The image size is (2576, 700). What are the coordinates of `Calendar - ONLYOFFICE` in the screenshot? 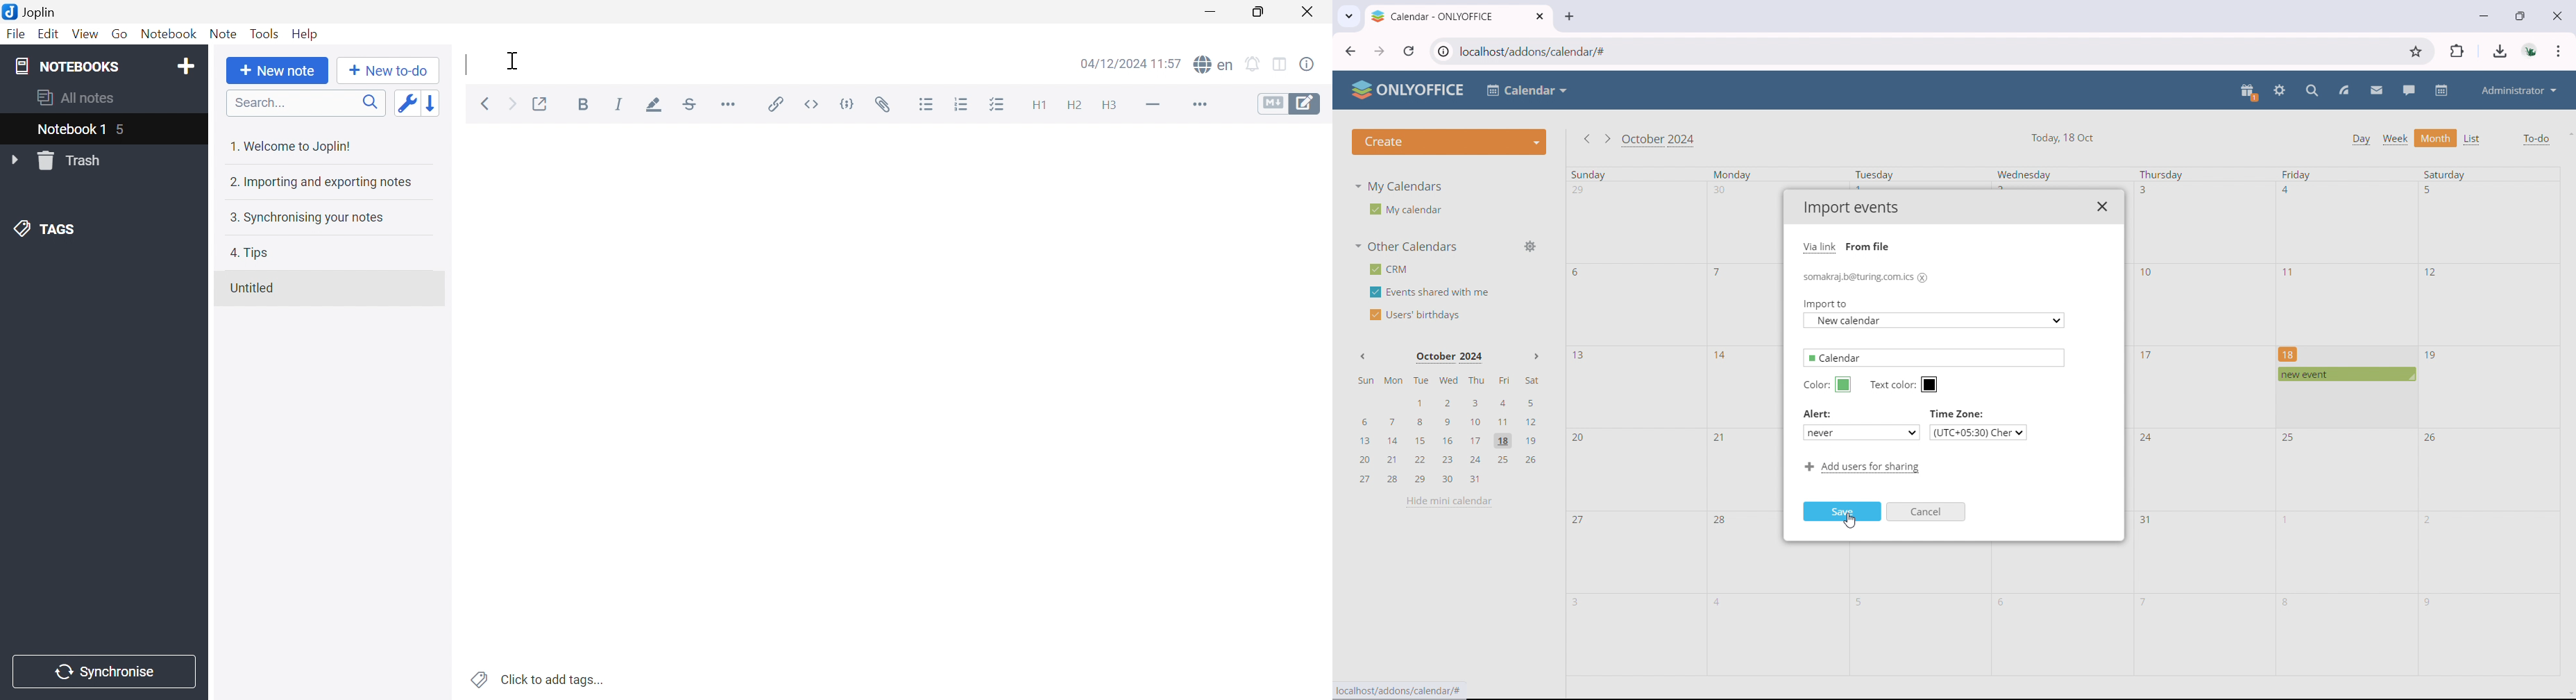 It's located at (1433, 16).